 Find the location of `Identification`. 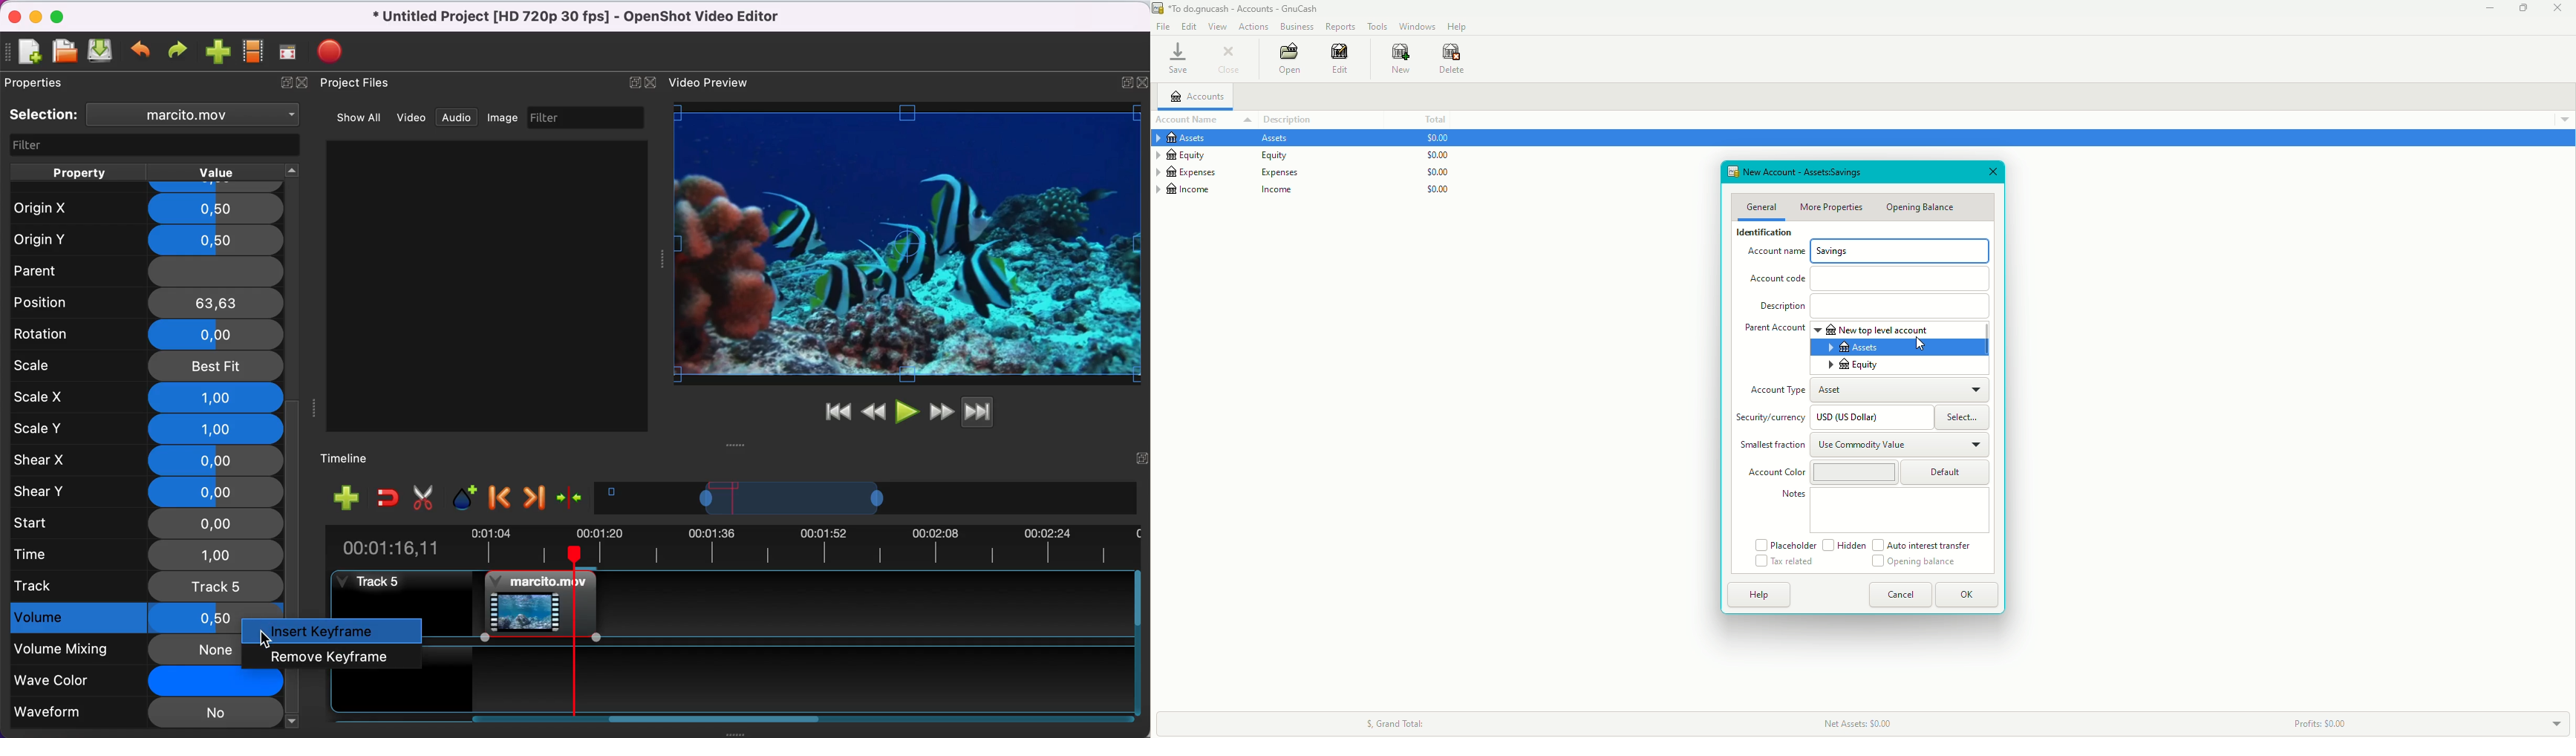

Identification is located at coordinates (1761, 235).